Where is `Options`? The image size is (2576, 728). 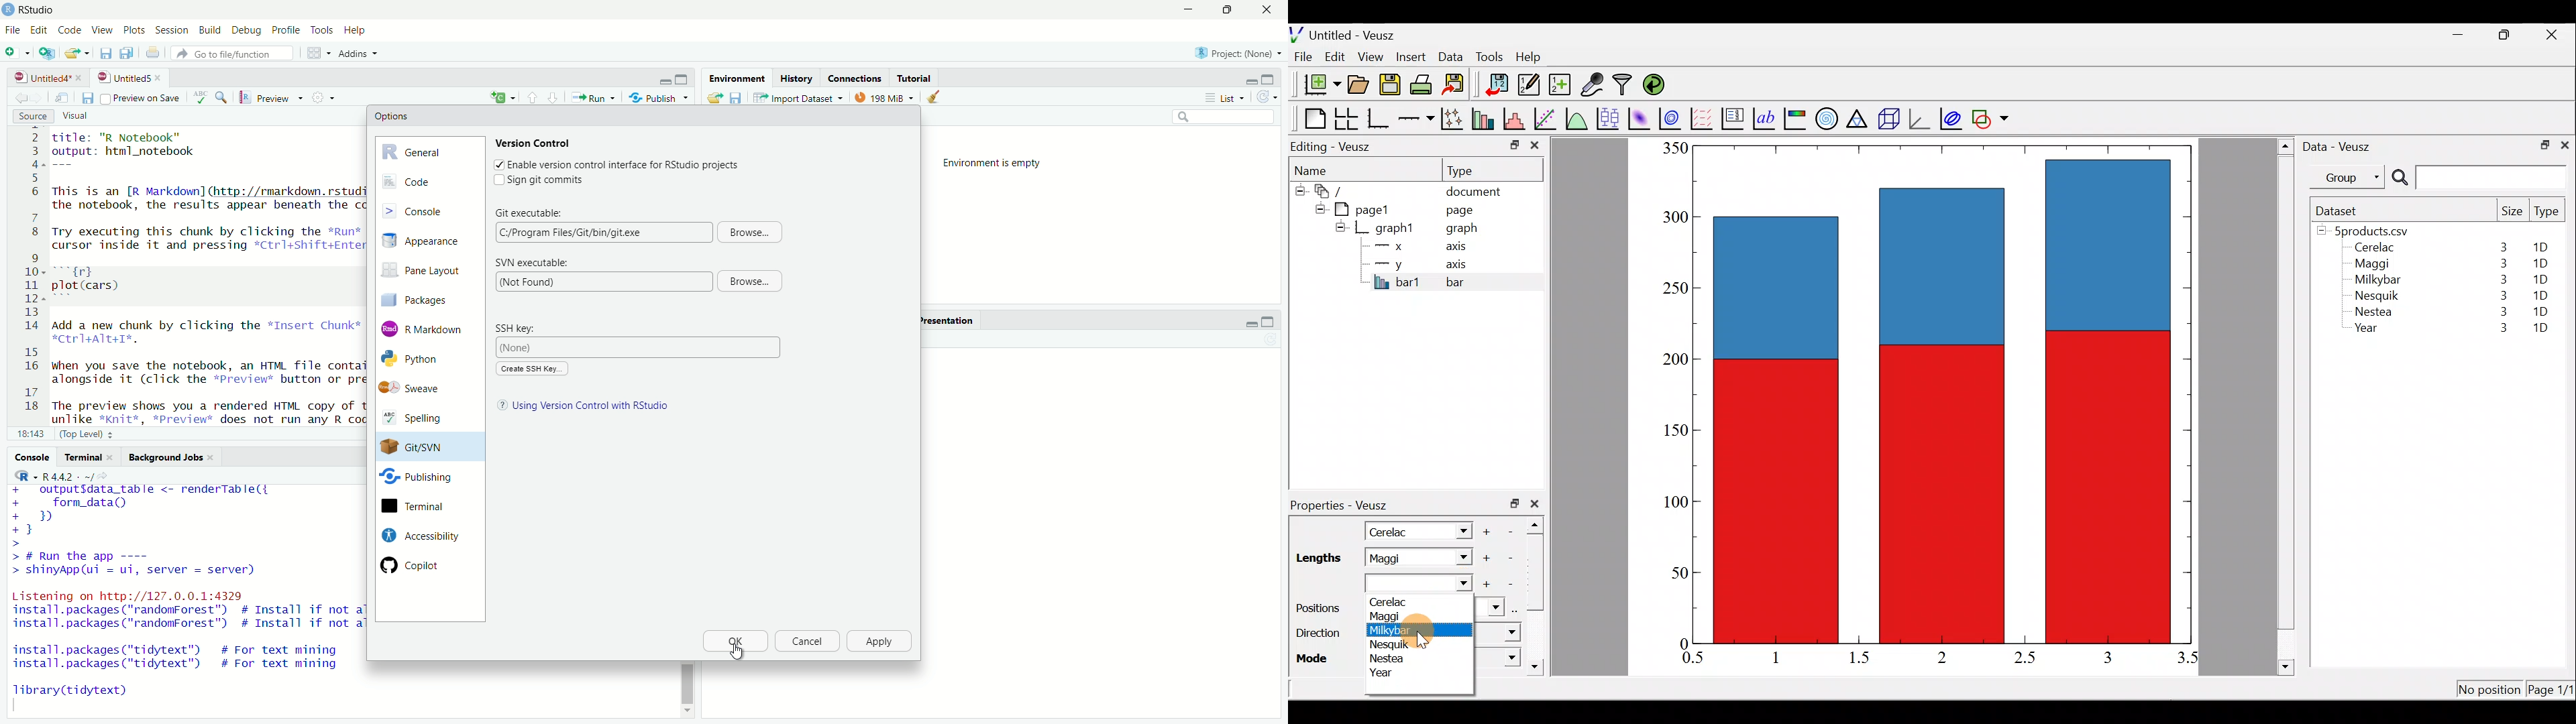
Options is located at coordinates (392, 116).